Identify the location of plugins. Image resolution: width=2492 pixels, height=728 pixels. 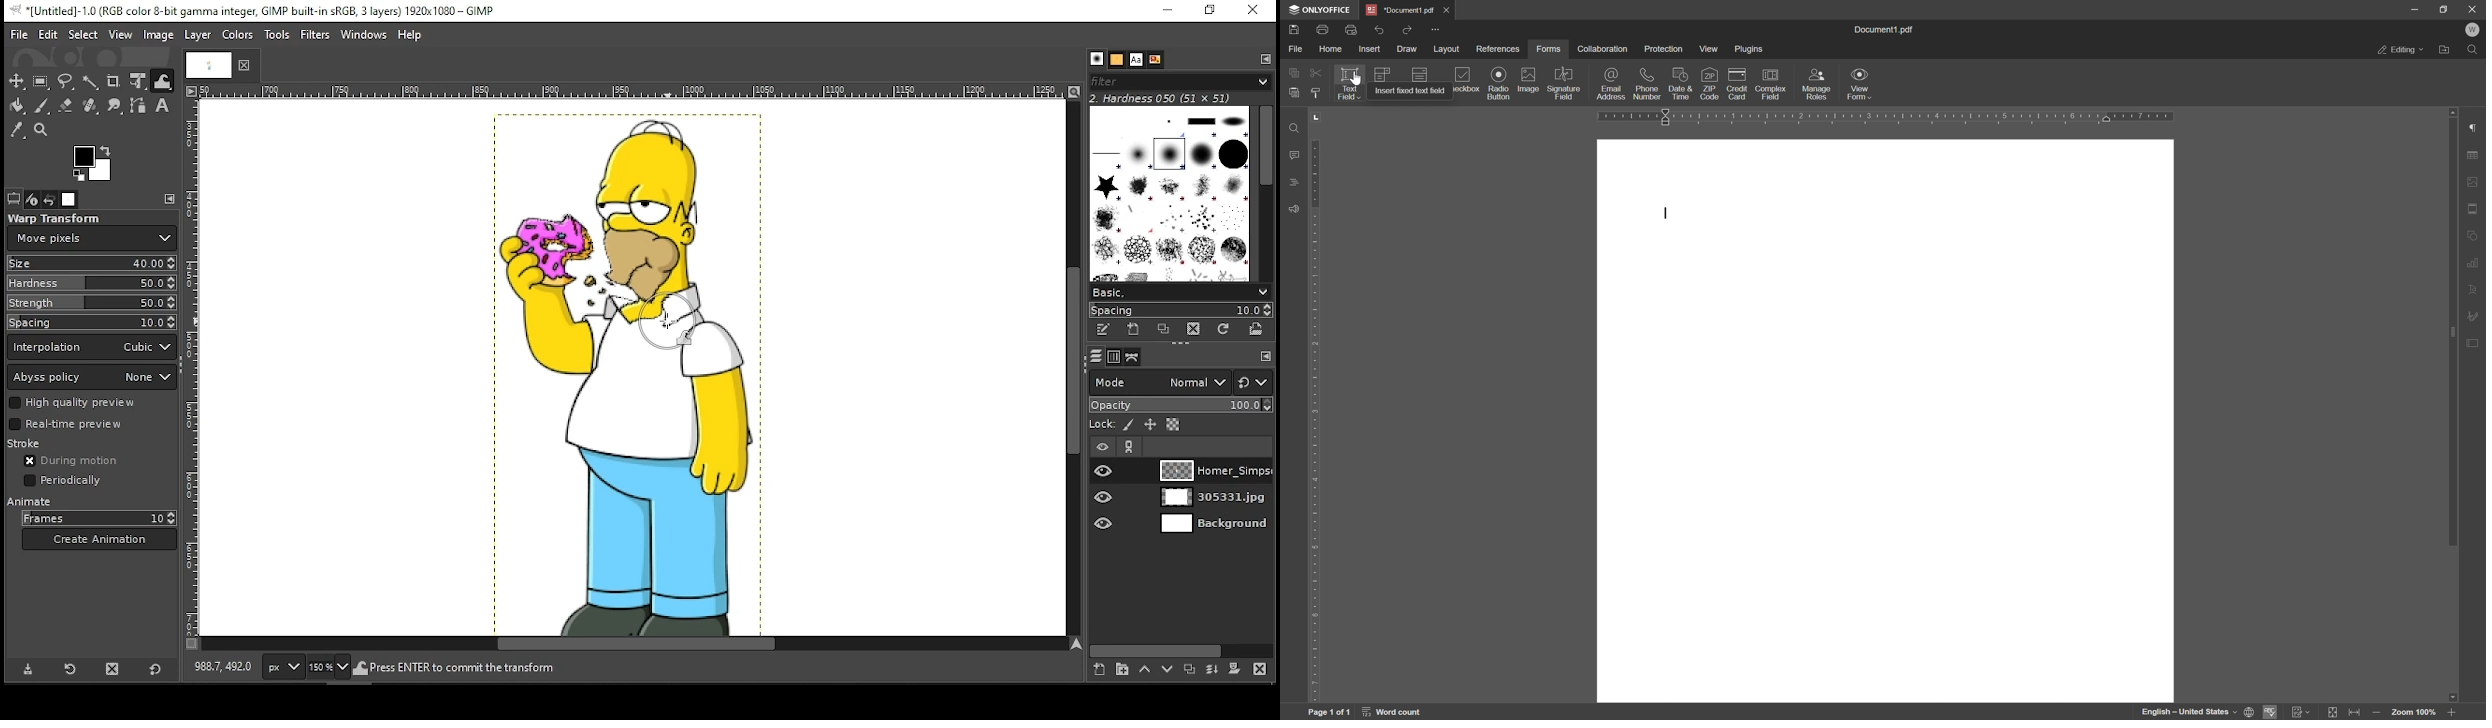
(1750, 50).